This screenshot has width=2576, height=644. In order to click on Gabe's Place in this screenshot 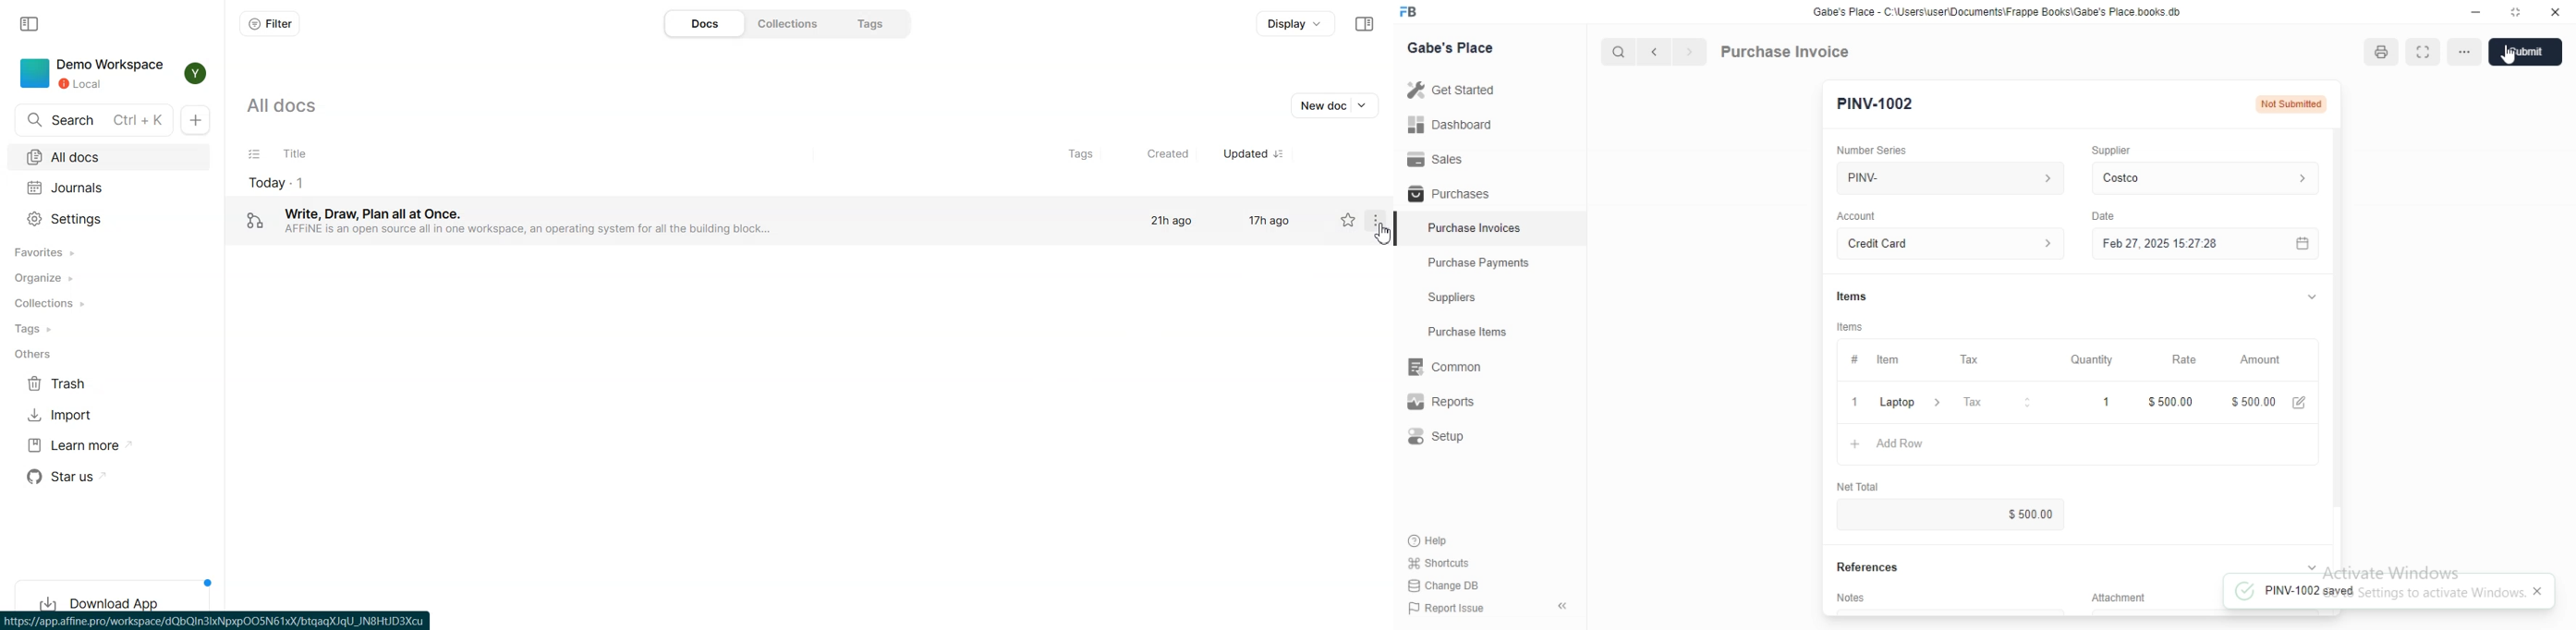, I will do `click(1450, 47)`.